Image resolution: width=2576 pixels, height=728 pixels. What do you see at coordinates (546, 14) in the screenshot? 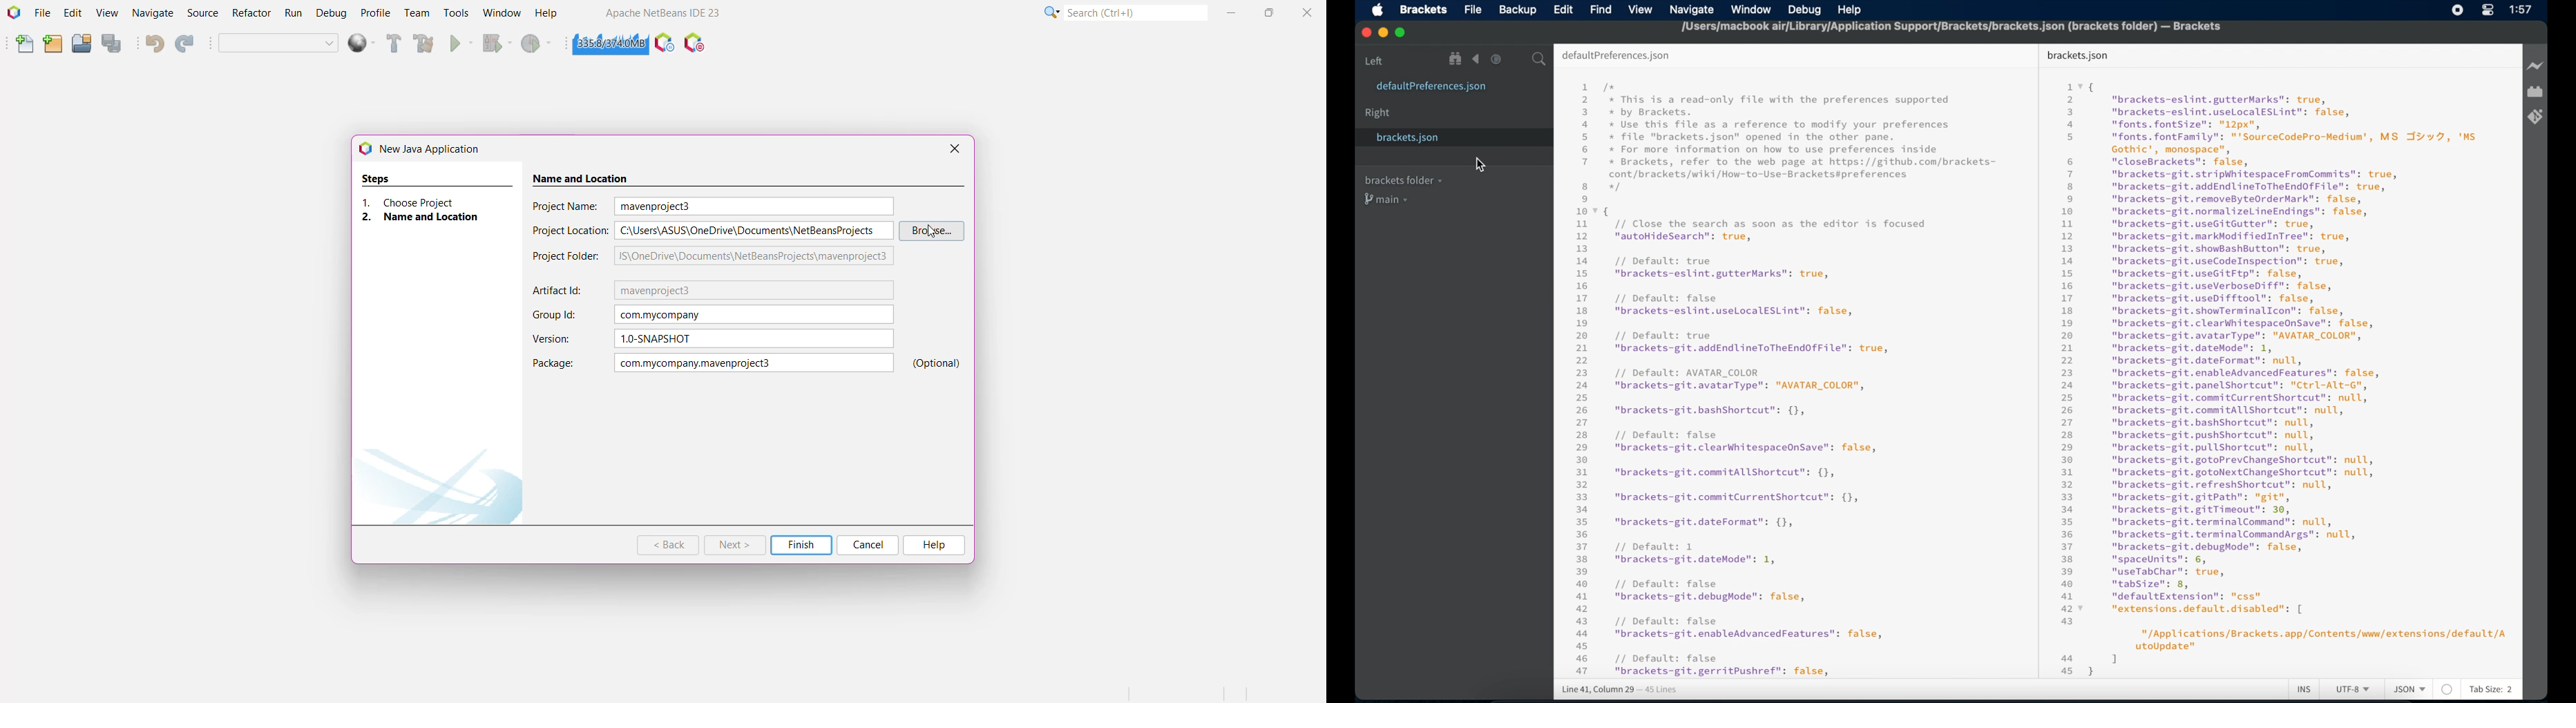
I see `Help` at bounding box center [546, 14].